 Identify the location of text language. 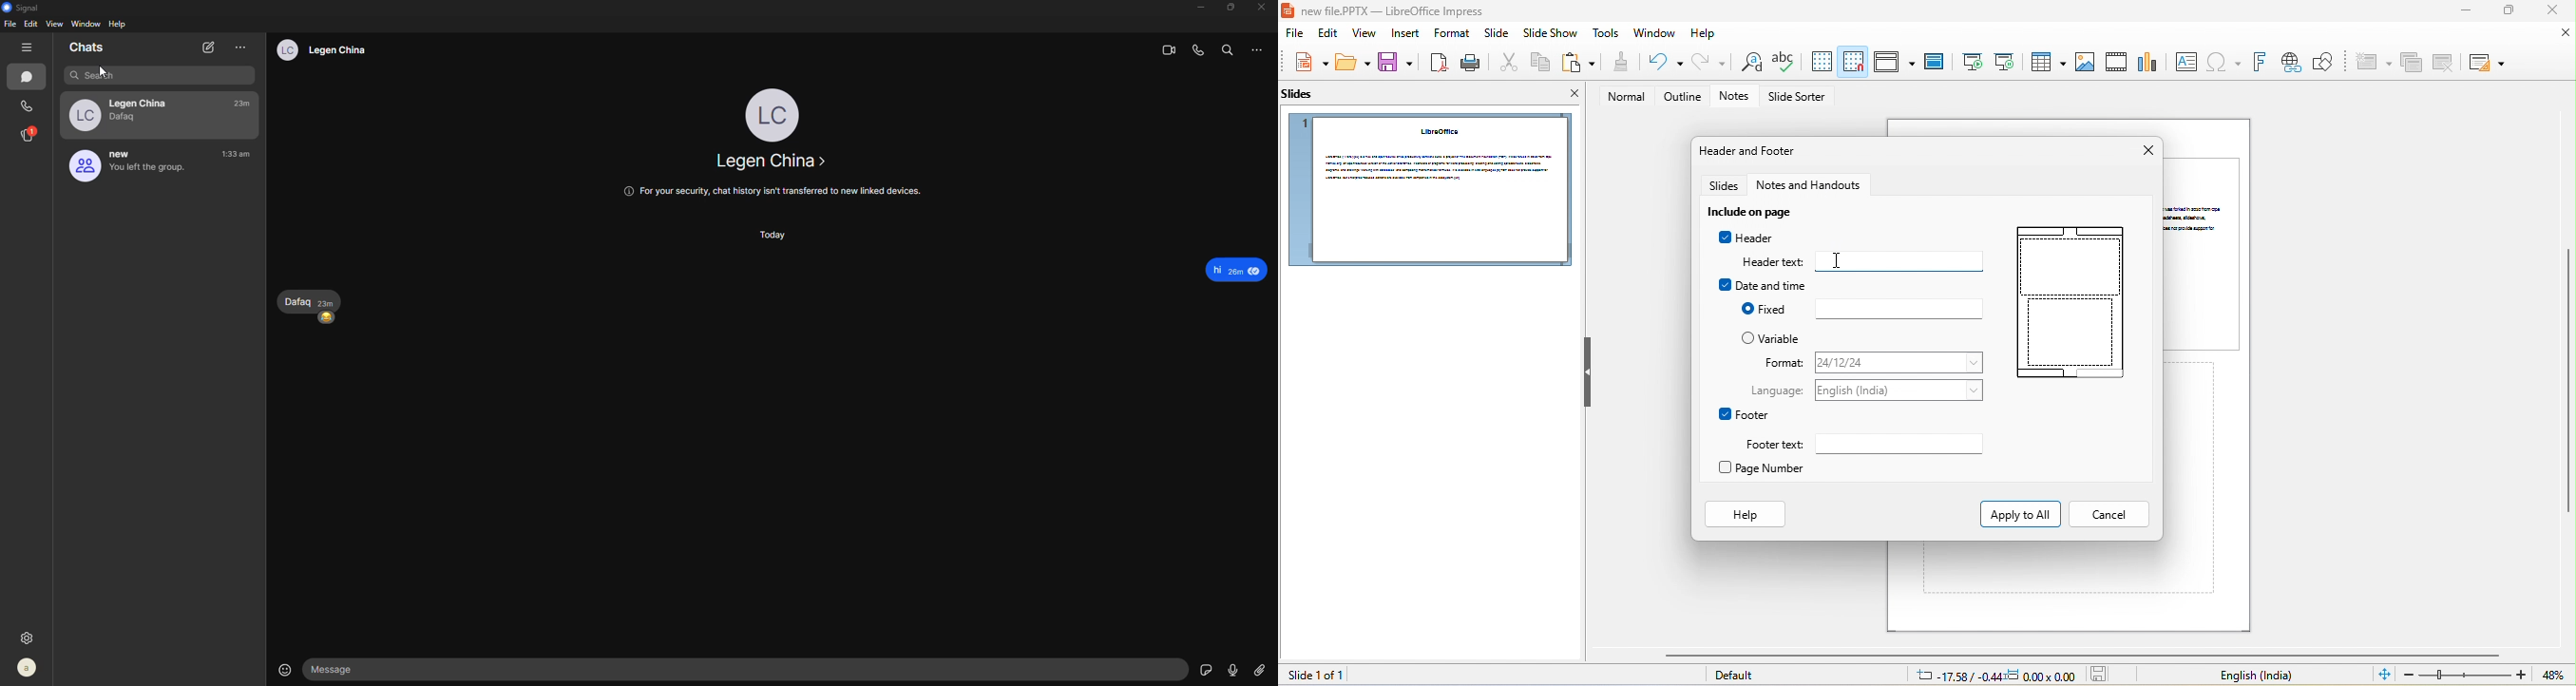
(2256, 676).